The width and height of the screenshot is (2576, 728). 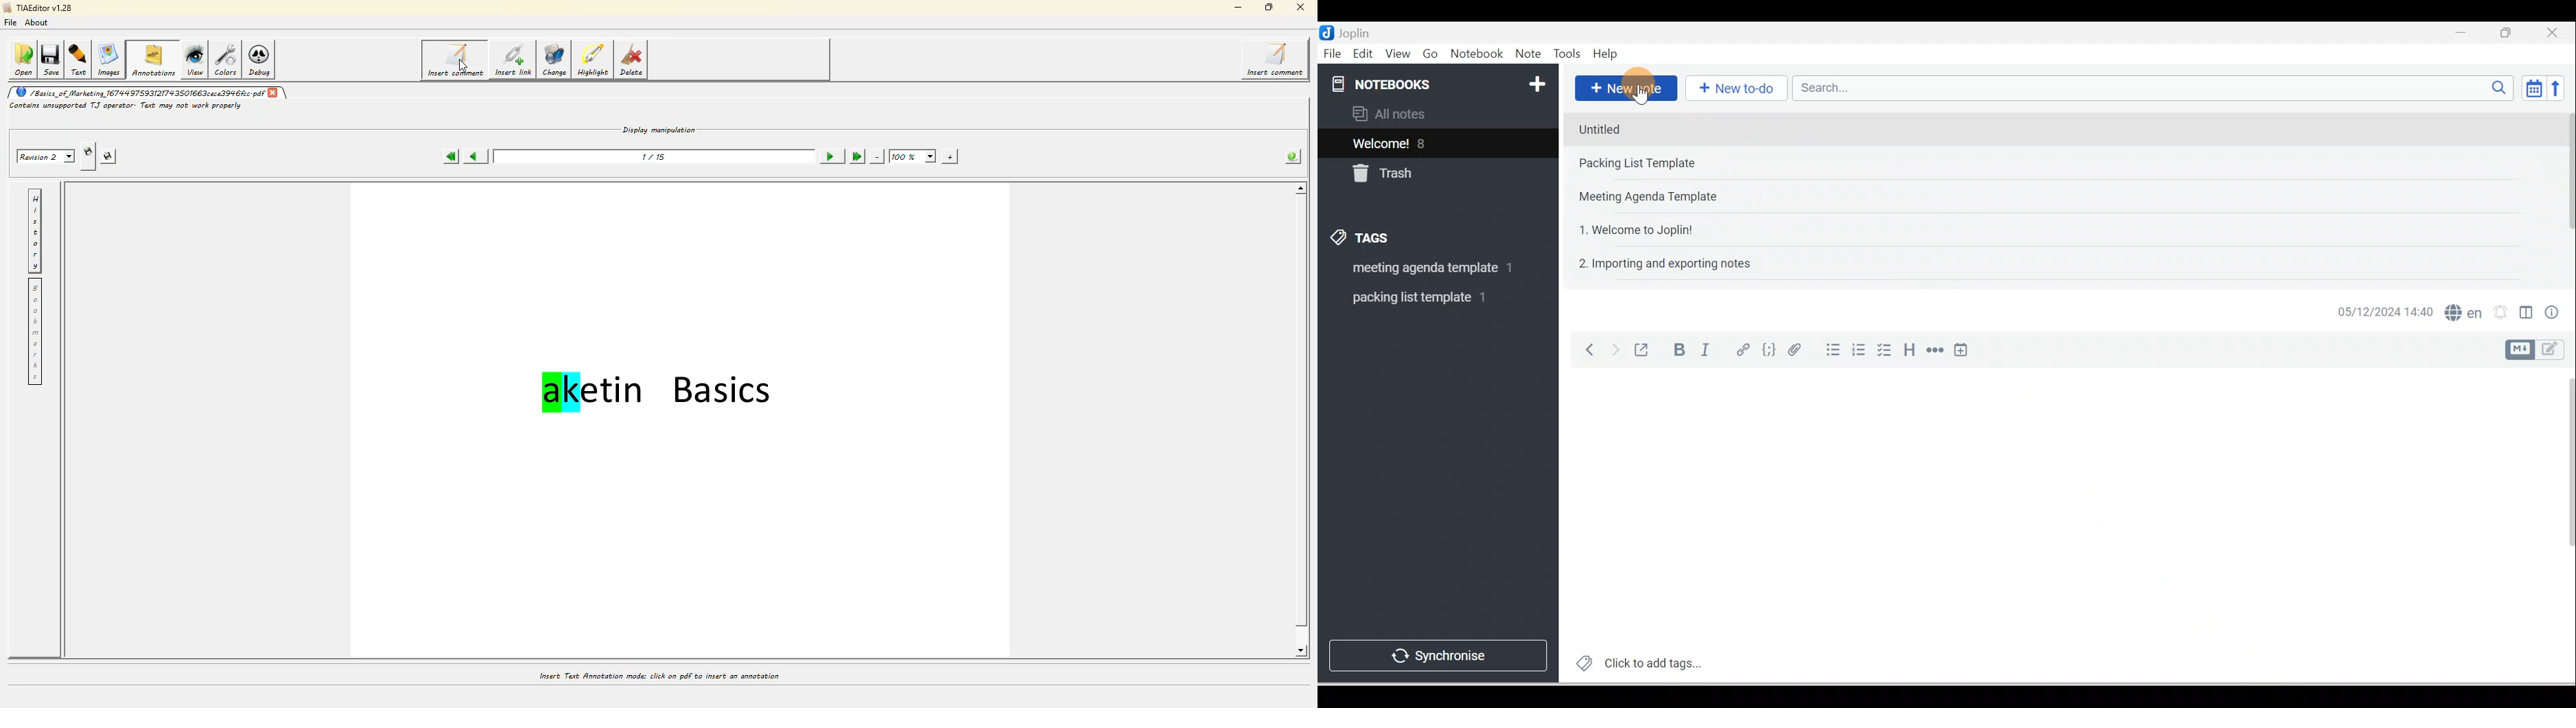 What do you see at coordinates (1358, 31) in the screenshot?
I see `Joplin` at bounding box center [1358, 31].